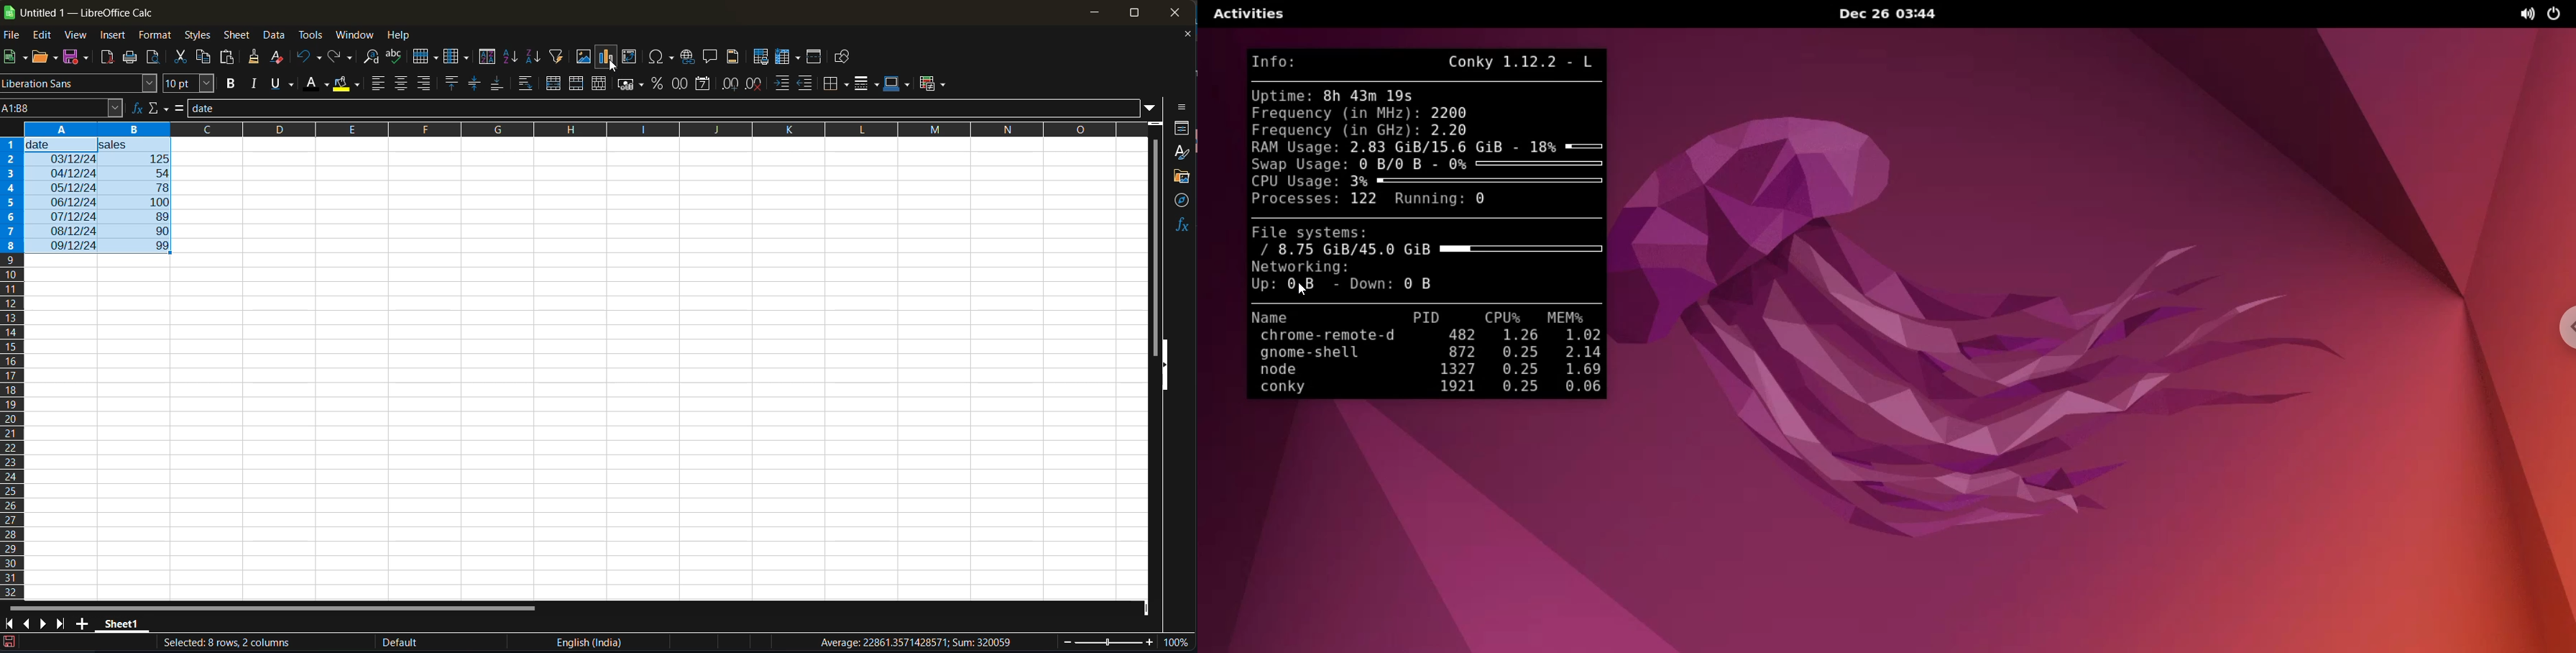 The width and height of the screenshot is (2576, 672). I want to click on toggle print preview, so click(155, 58).